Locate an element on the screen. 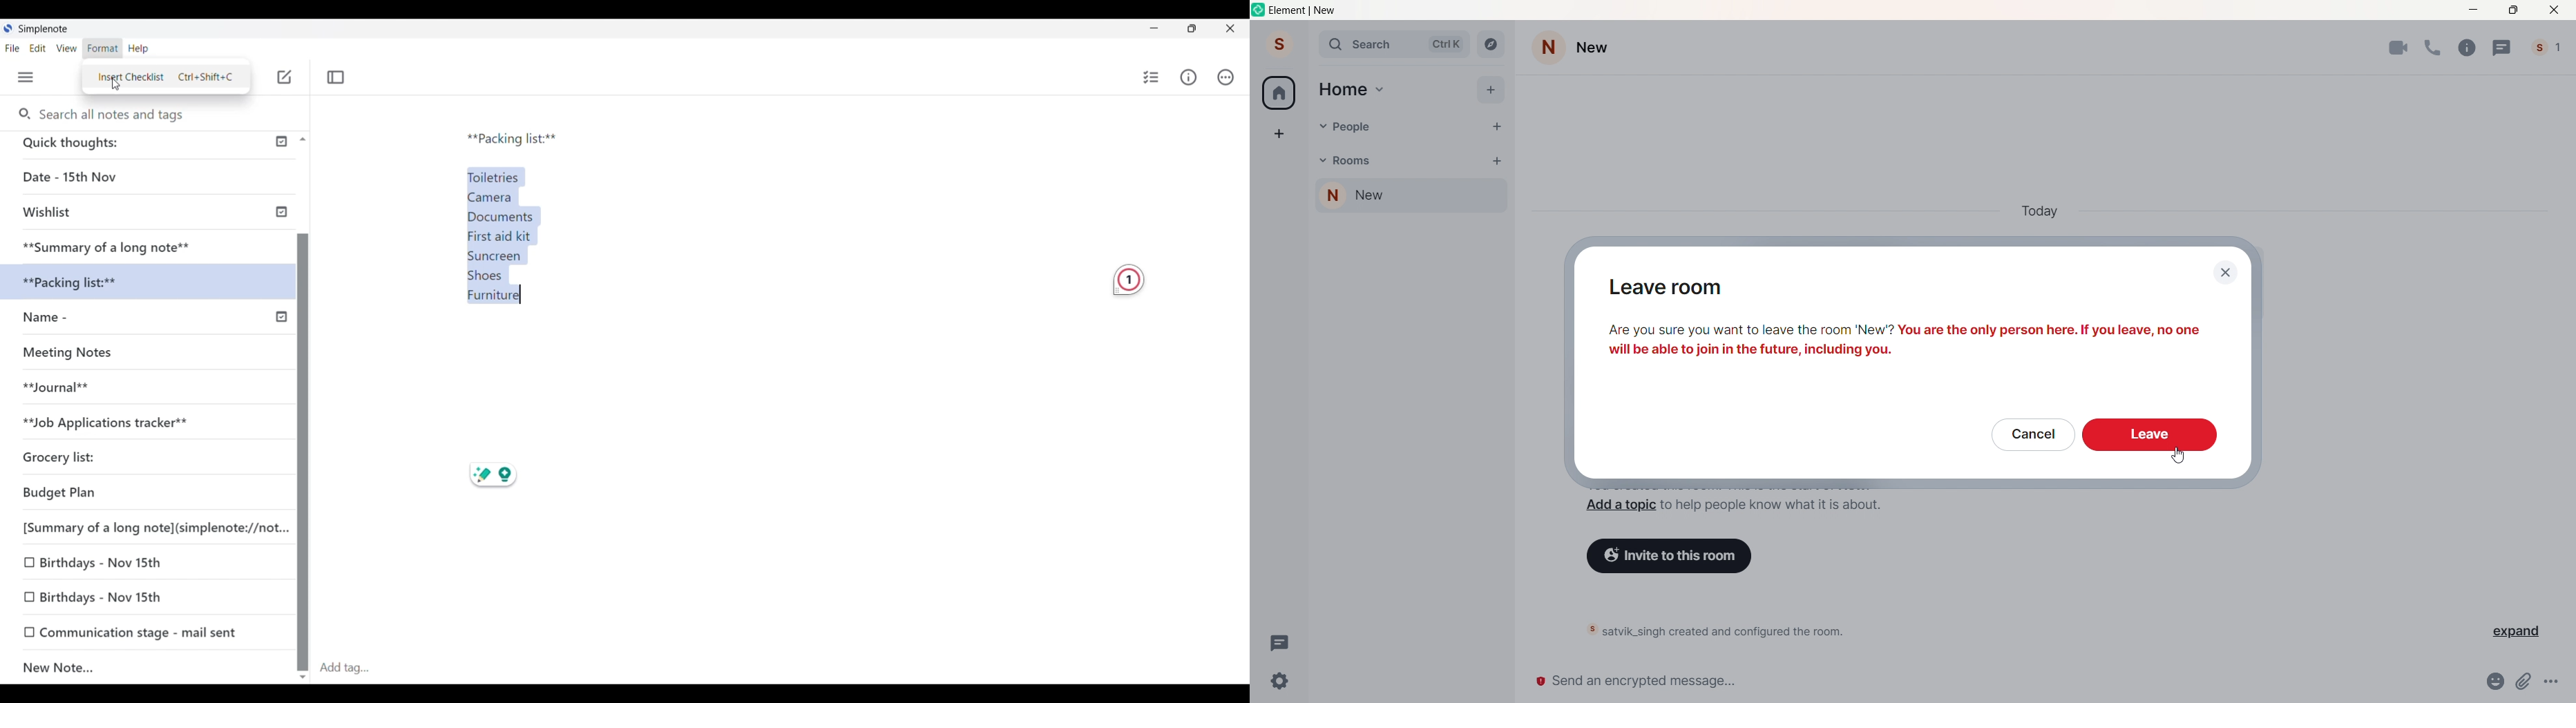 Image resolution: width=2576 pixels, height=728 pixels. Home Drop Down is located at coordinates (1382, 89).